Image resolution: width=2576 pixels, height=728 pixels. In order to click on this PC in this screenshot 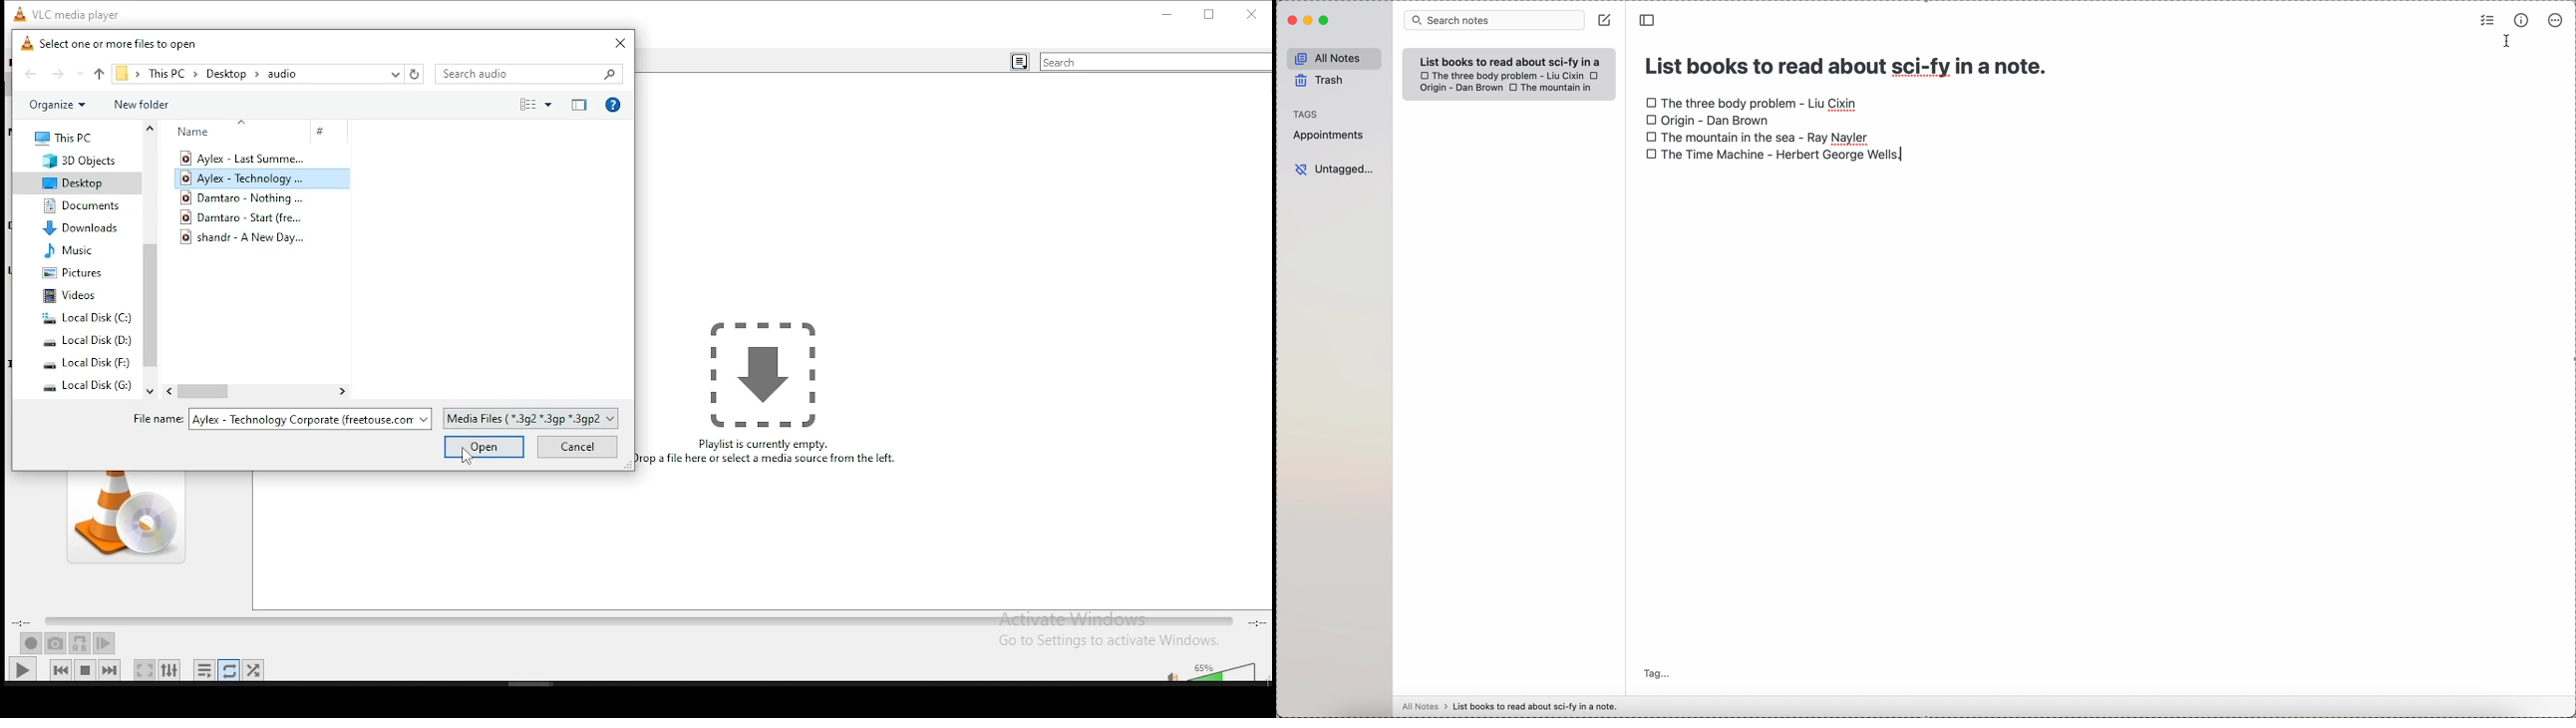, I will do `click(169, 74)`.